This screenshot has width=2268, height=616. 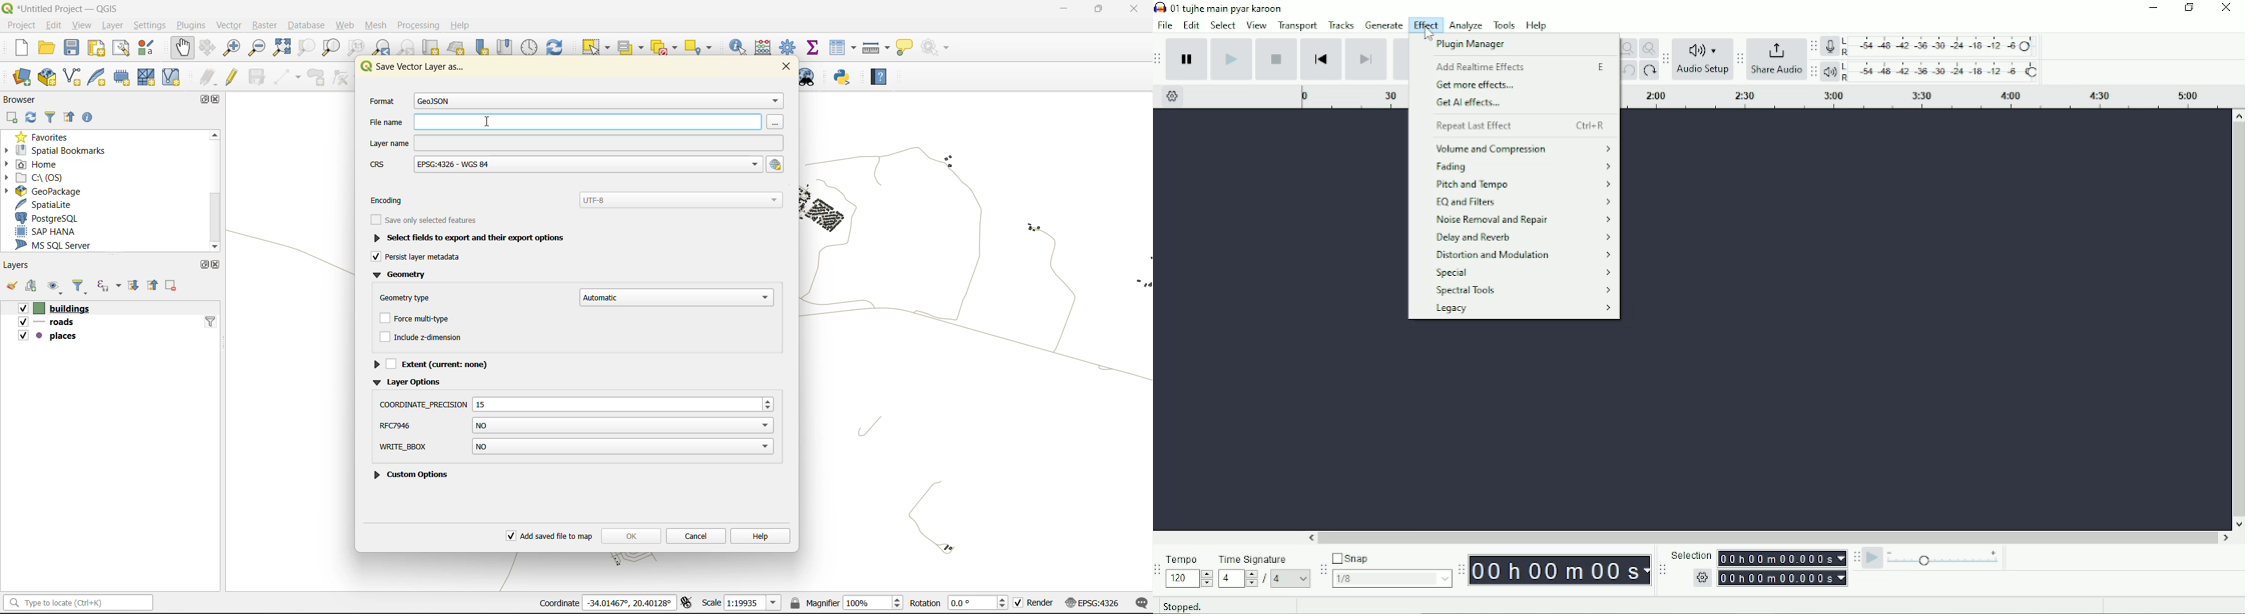 I want to click on metasearch, so click(x=812, y=78).